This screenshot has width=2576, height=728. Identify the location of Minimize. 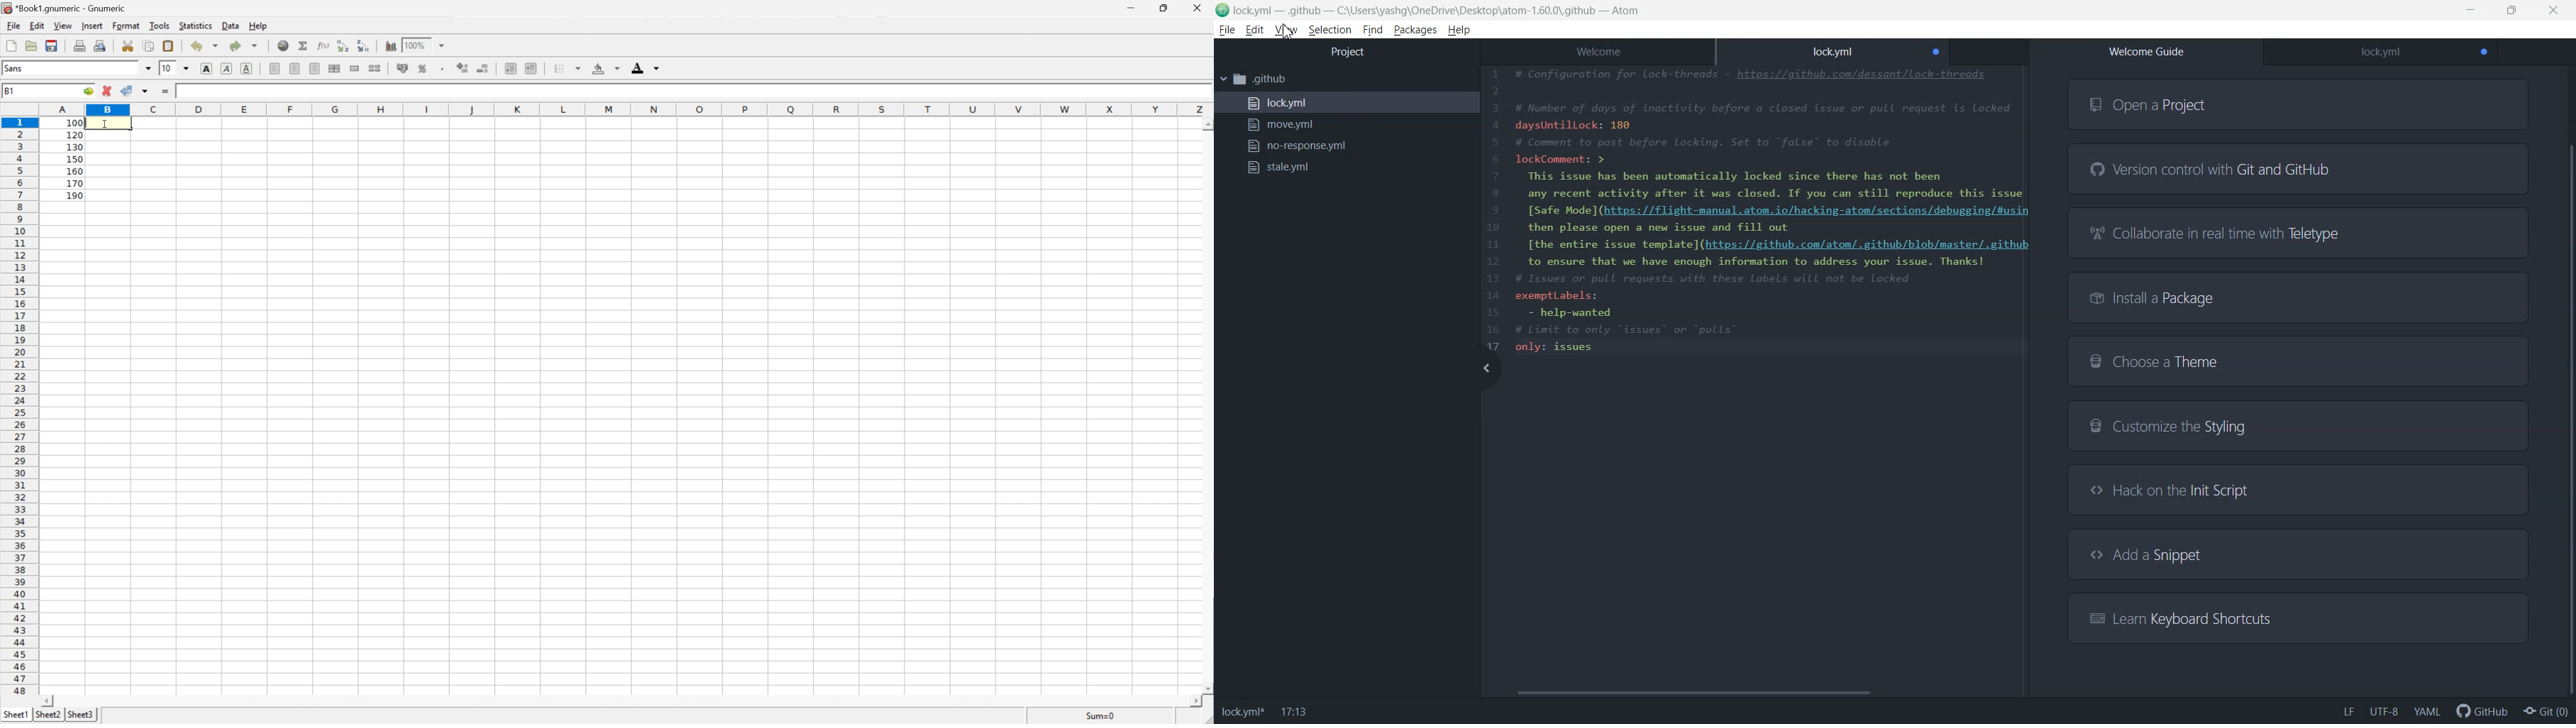
(1128, 7).